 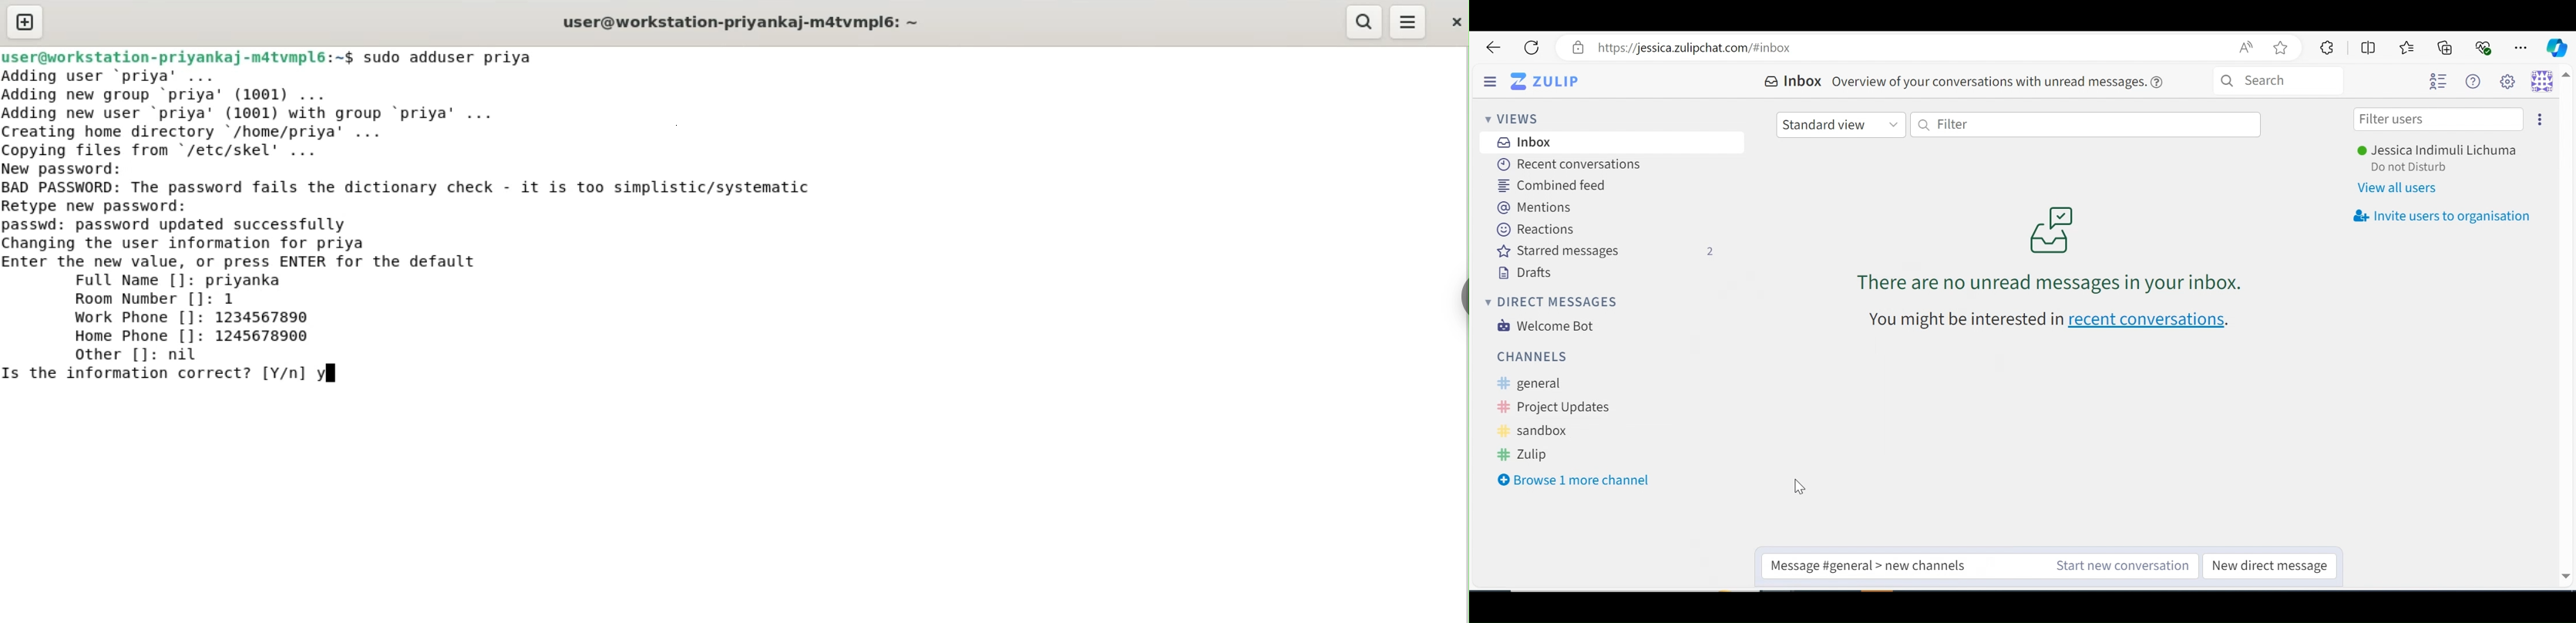 I want to click on Hide Sidebar, so click(x=1490, y=80).